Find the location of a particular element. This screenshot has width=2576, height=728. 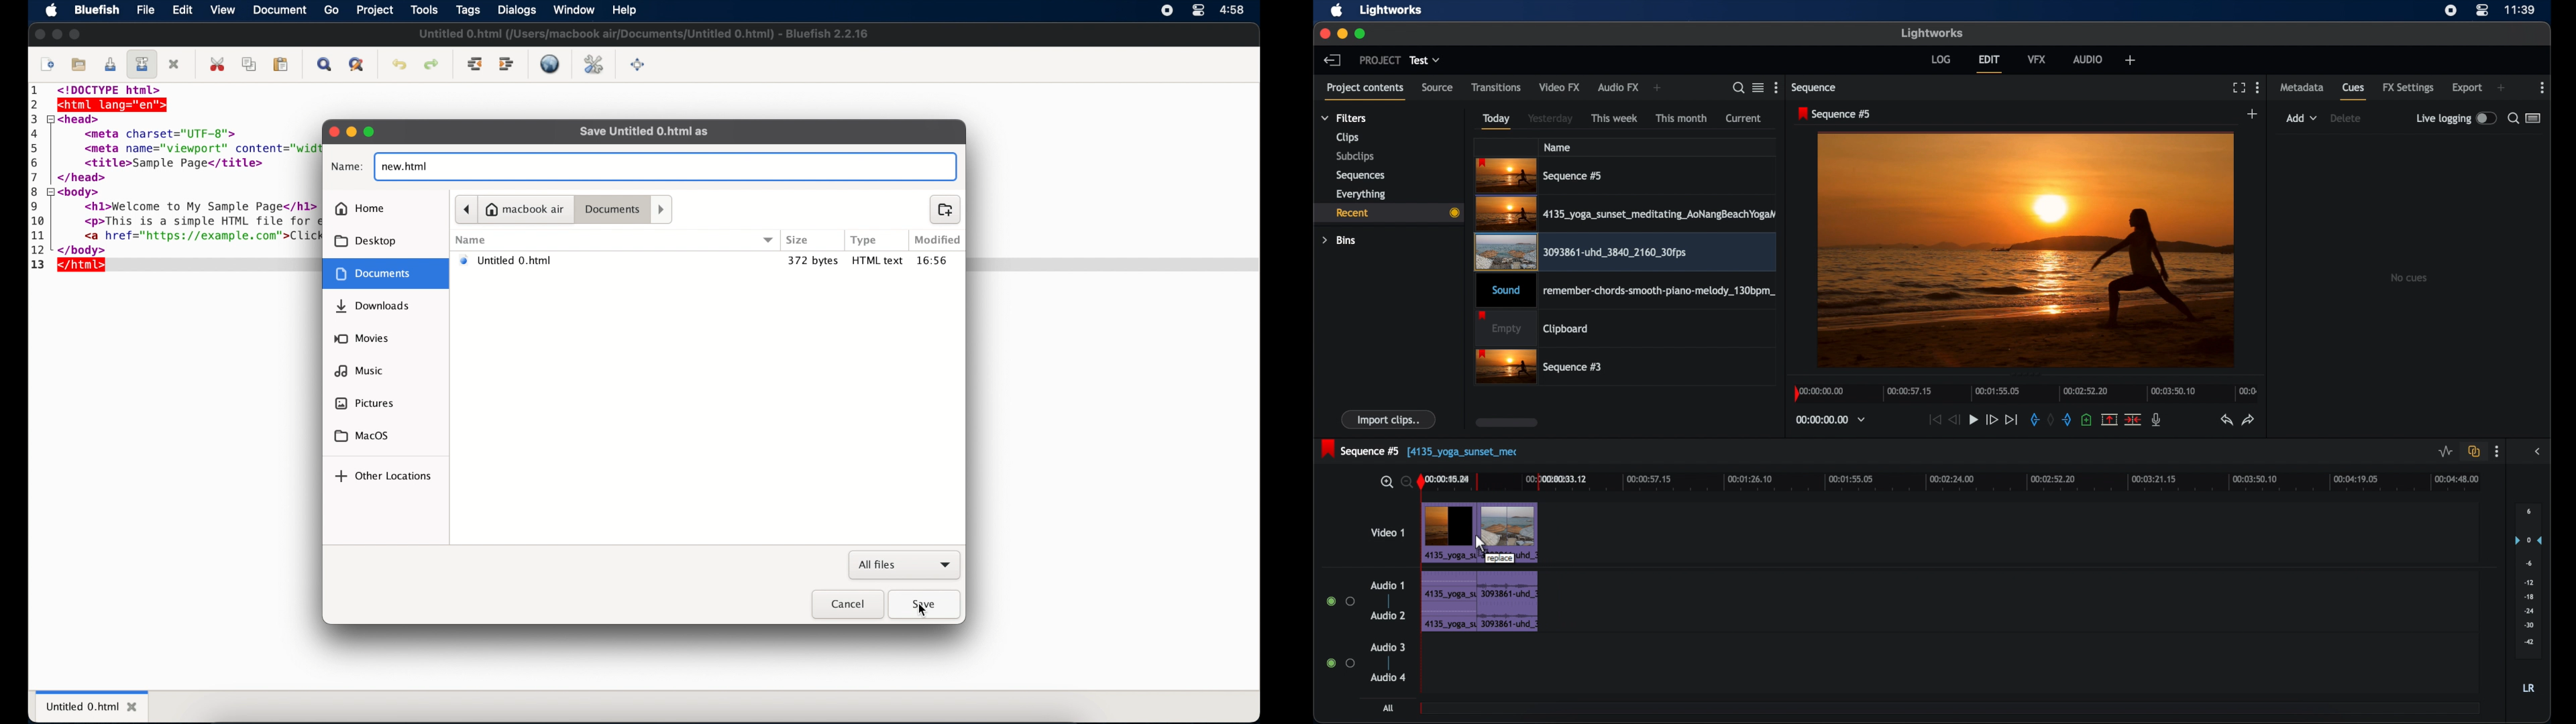

undo is located at coordinates (399, 65).